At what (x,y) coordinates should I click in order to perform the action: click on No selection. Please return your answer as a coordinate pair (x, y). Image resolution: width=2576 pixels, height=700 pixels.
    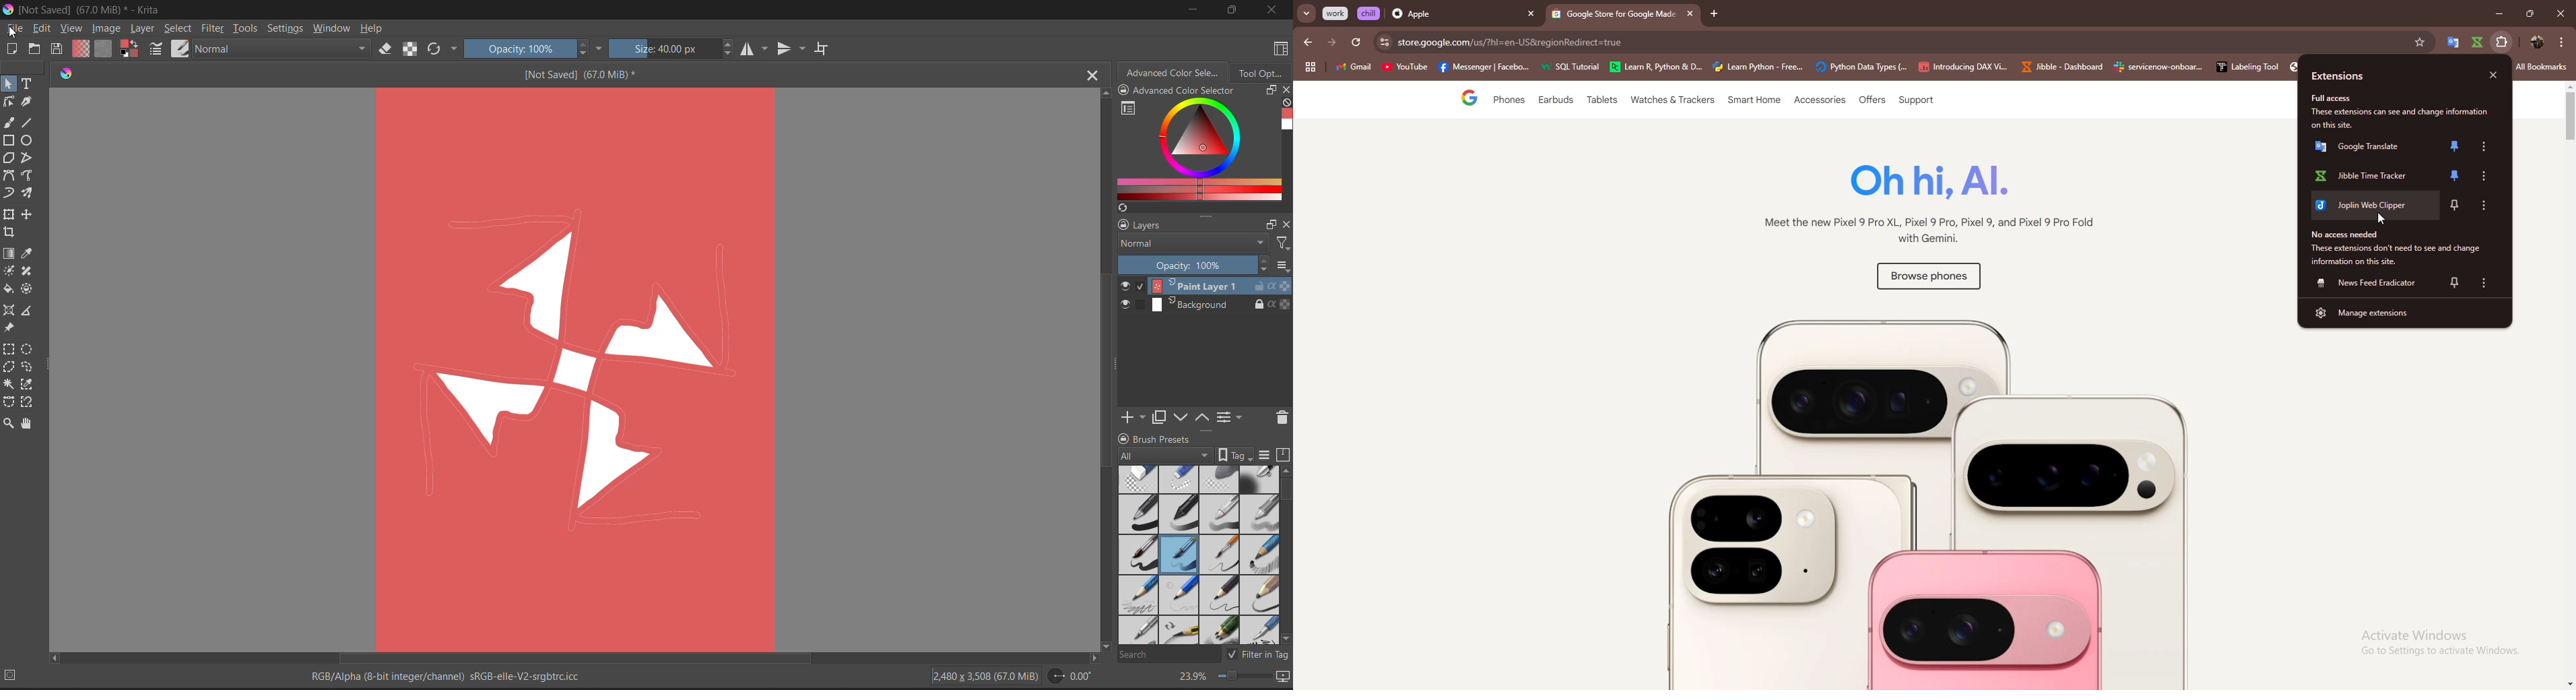
    Looking at the image, I should click on (15, 675).